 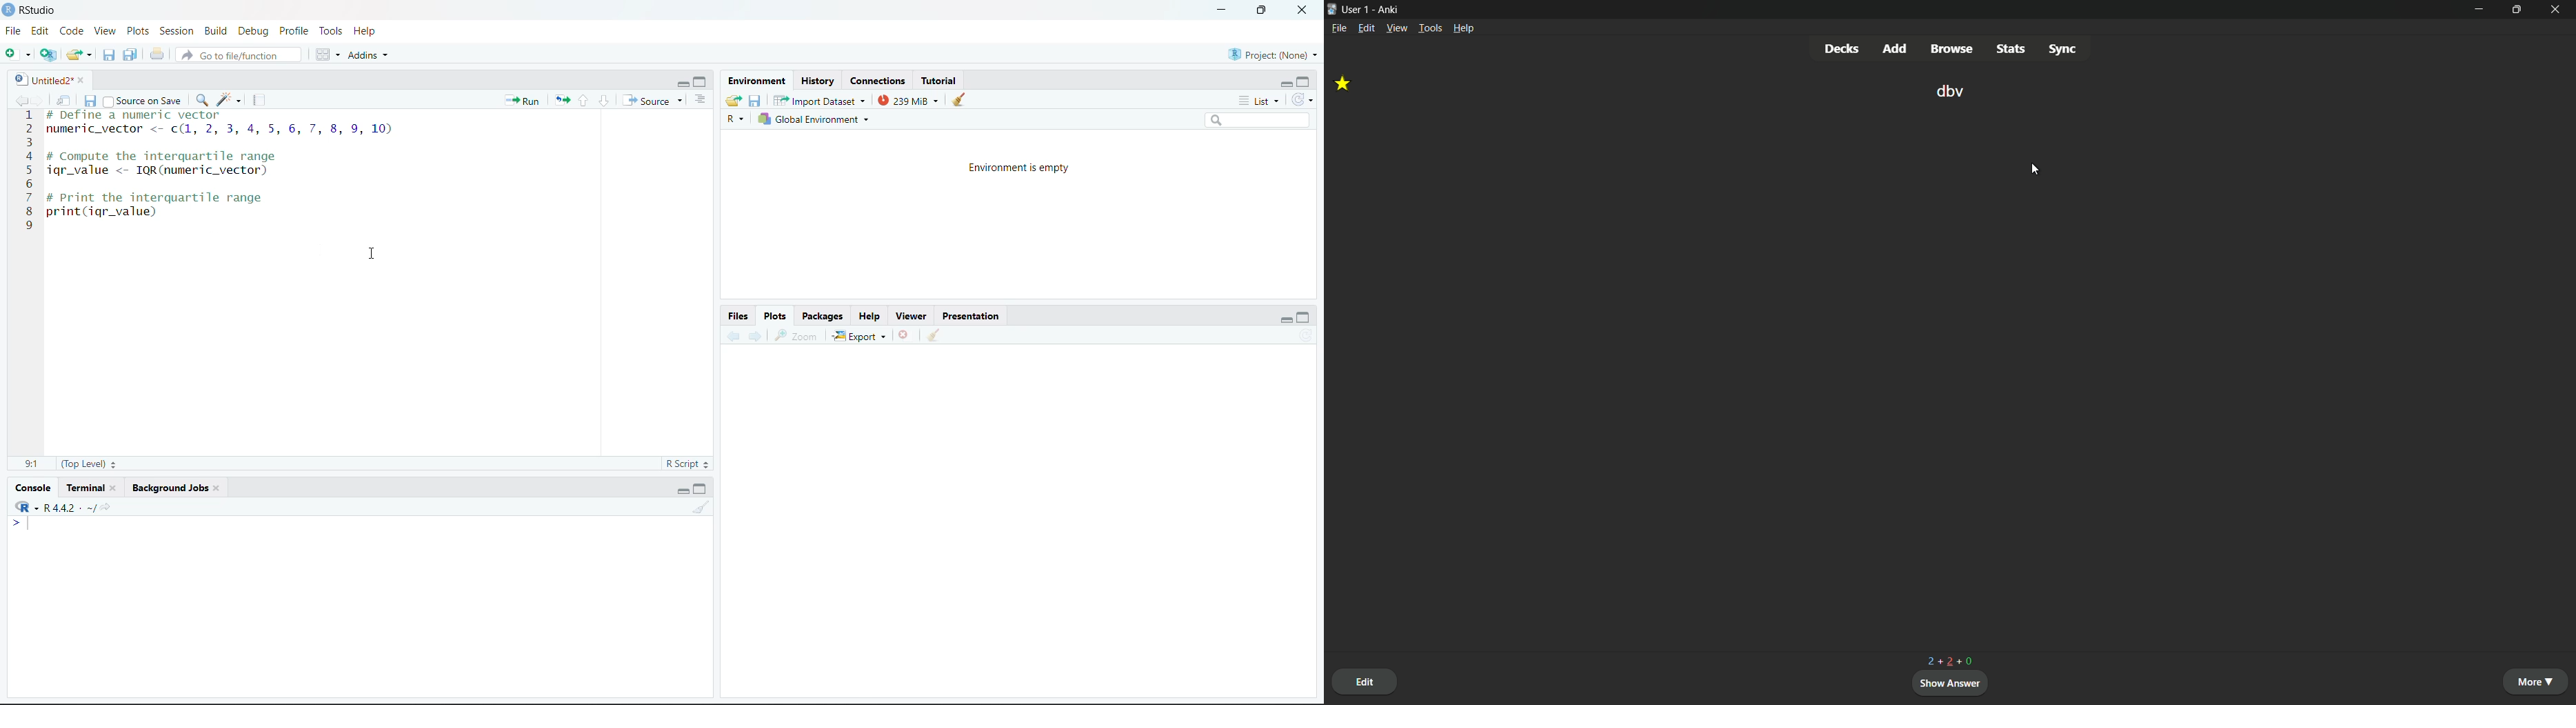 What do you see at coordinates (681, 82) in the screenshot?
I see `Minimize` at bounding box center [681, 82].